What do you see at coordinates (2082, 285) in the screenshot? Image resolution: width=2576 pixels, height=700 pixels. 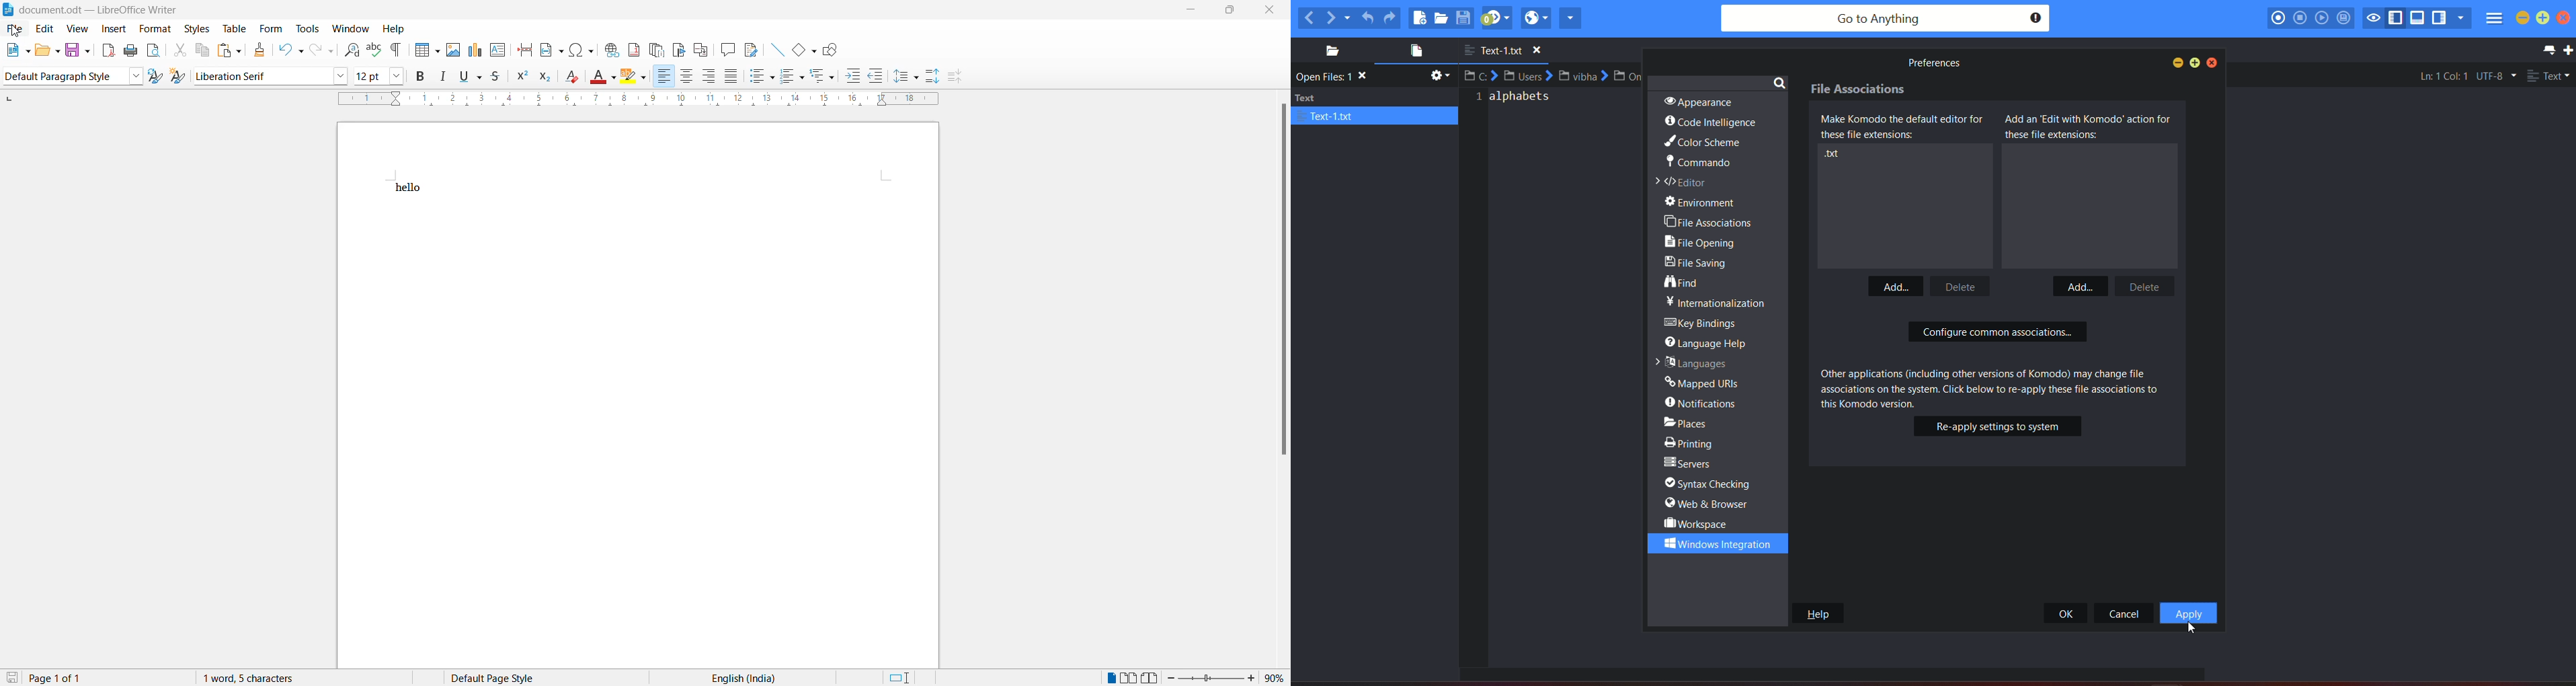 I see `Add...` at bounding box center [2082, 285].